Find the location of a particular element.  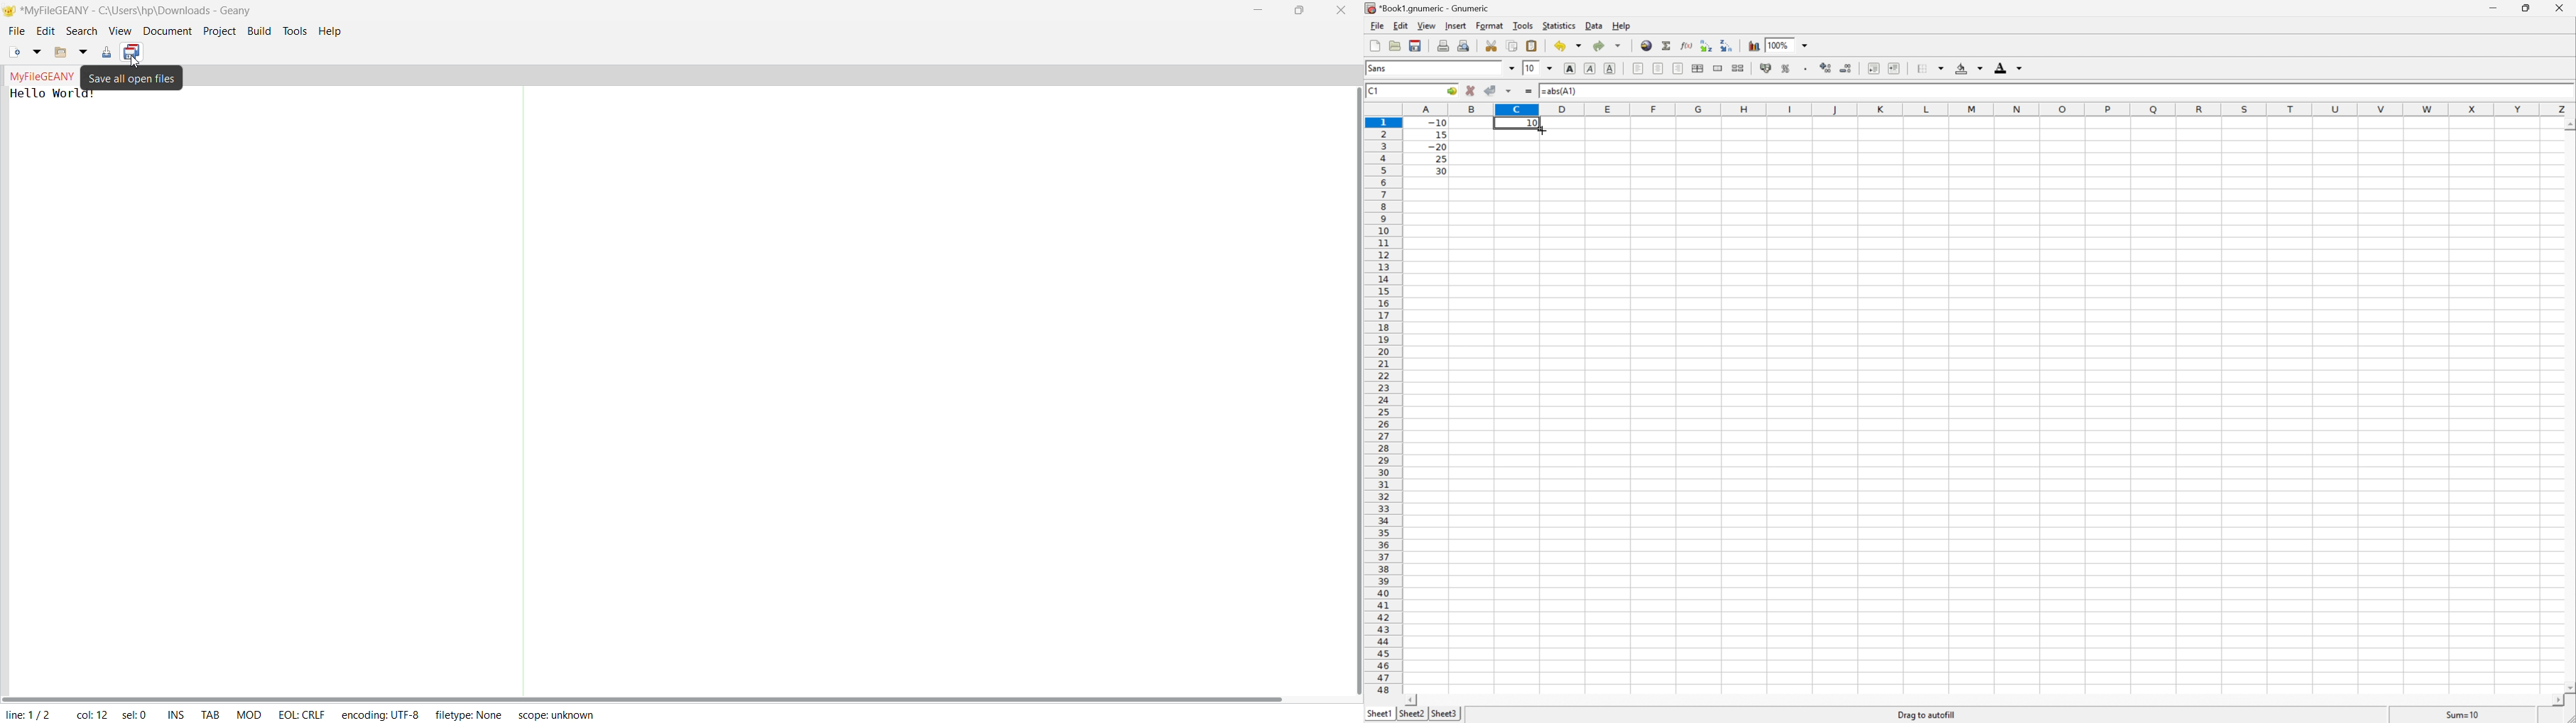

Sum into the current cell is located at coordinates (1667, 45).